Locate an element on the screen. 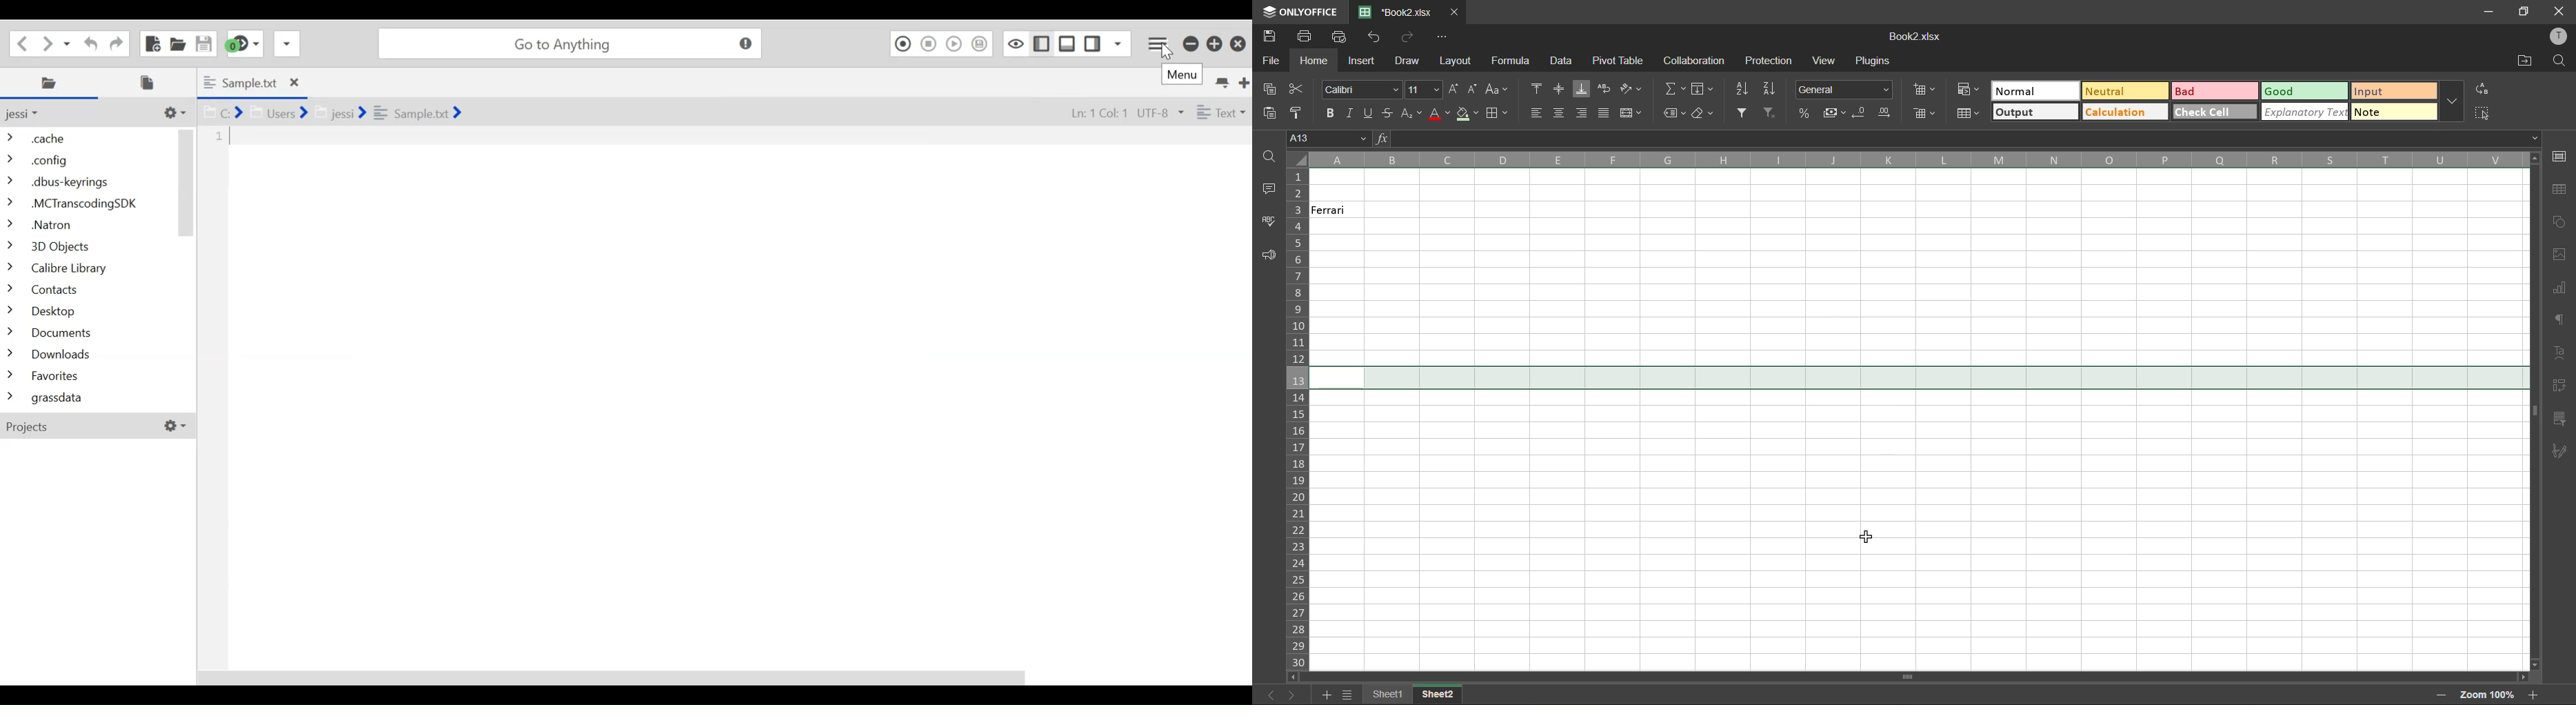 This screenshot has height=728, width=2576. formula is located at coordinates (1512, 60).